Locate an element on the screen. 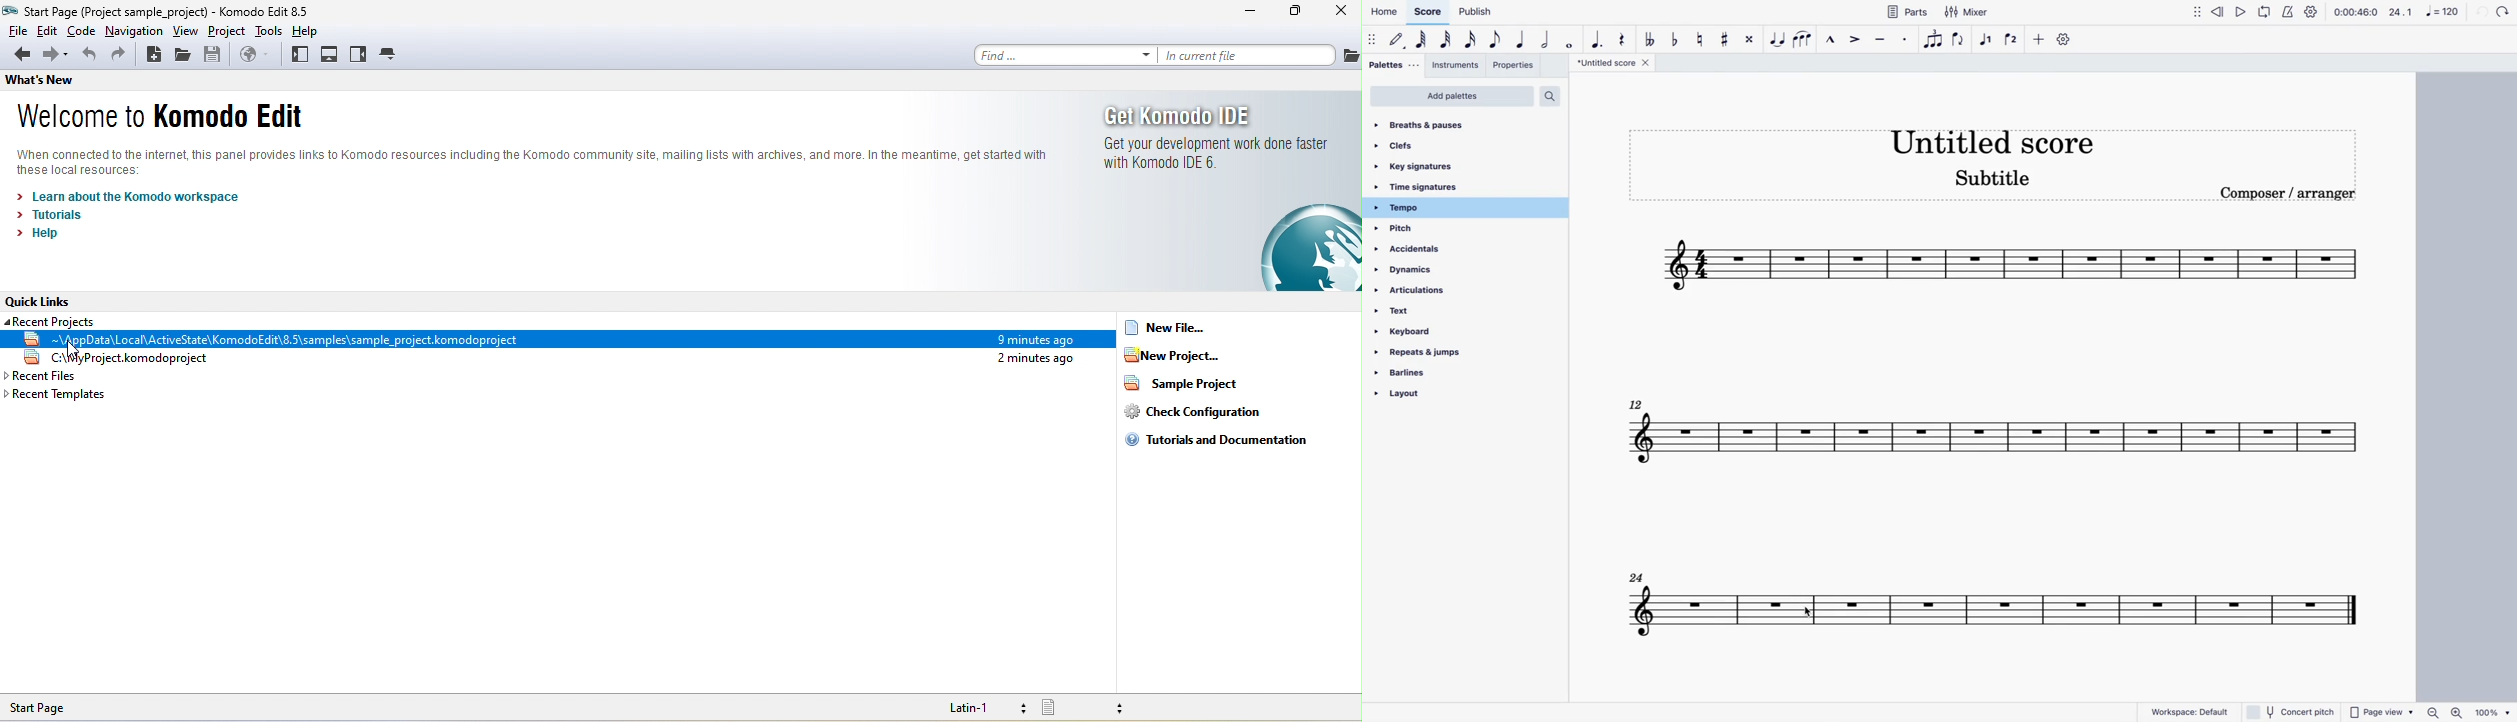  Recent template is located at coordinates (79, 394).